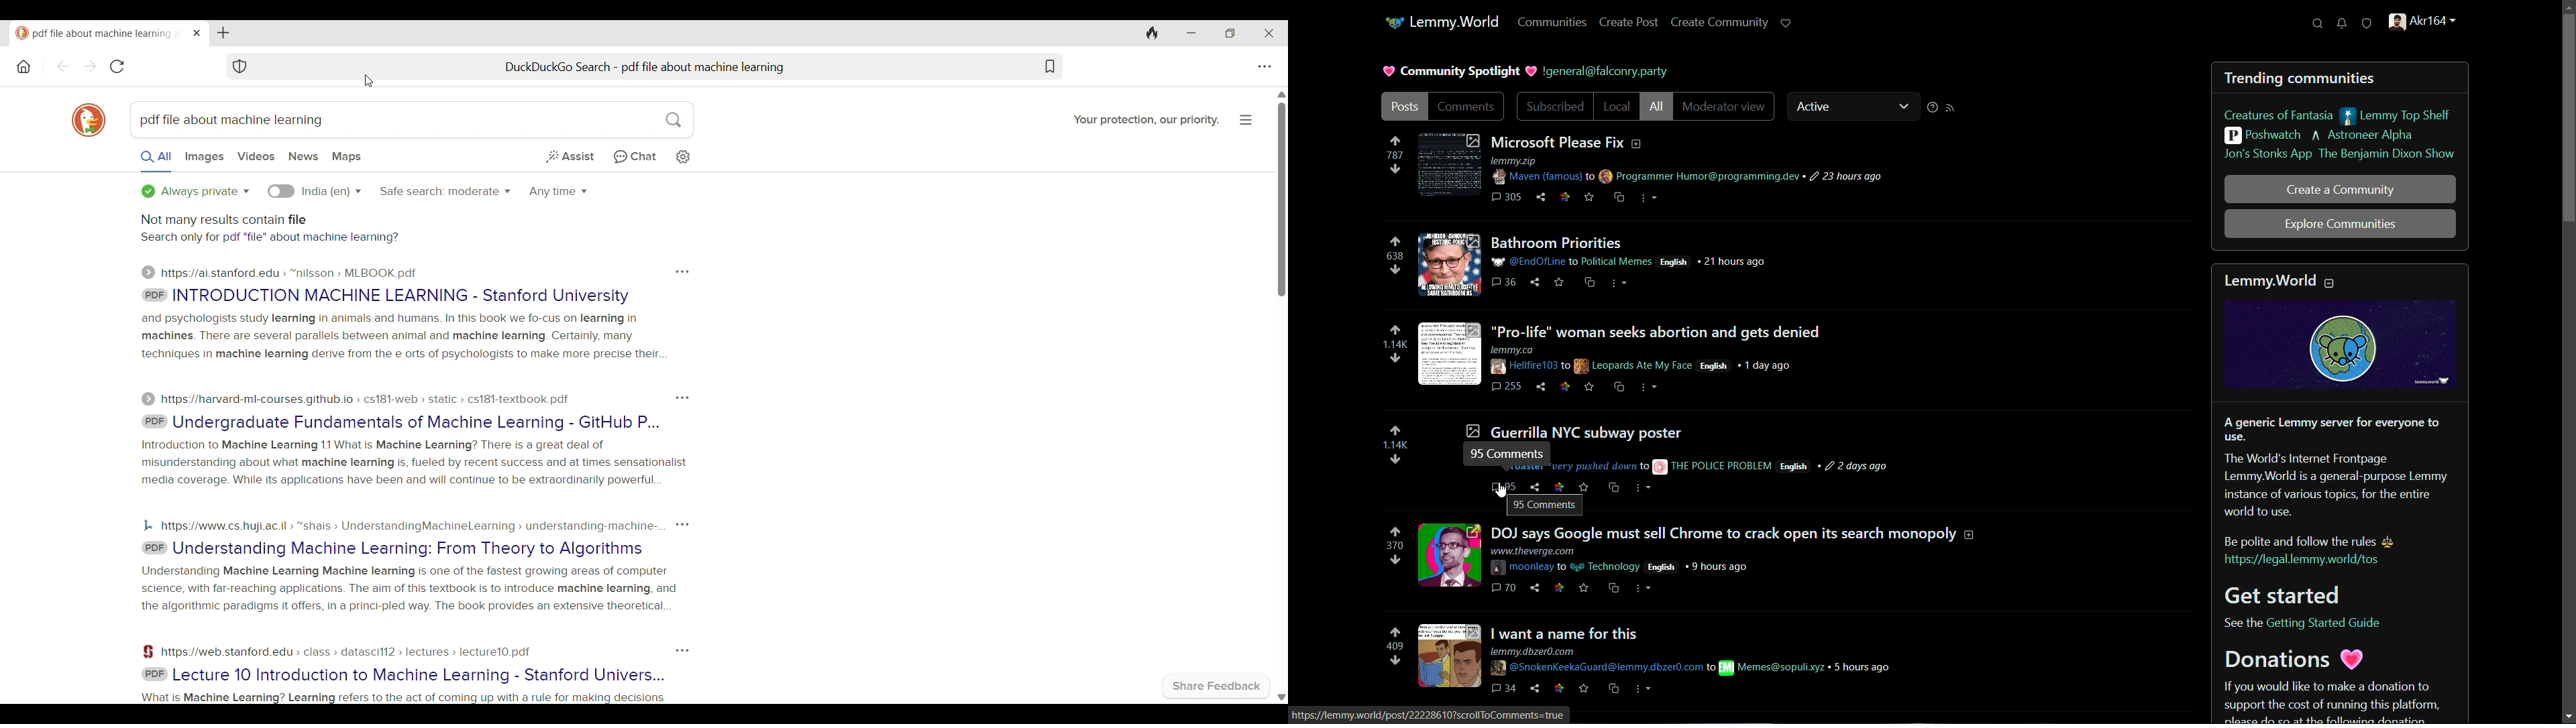 The height and width of the screenshot is (728, 2576). What do you see at coordinates (1450, 162) in the screenshot?
I see `post image` at bounding box center [1450, 162].